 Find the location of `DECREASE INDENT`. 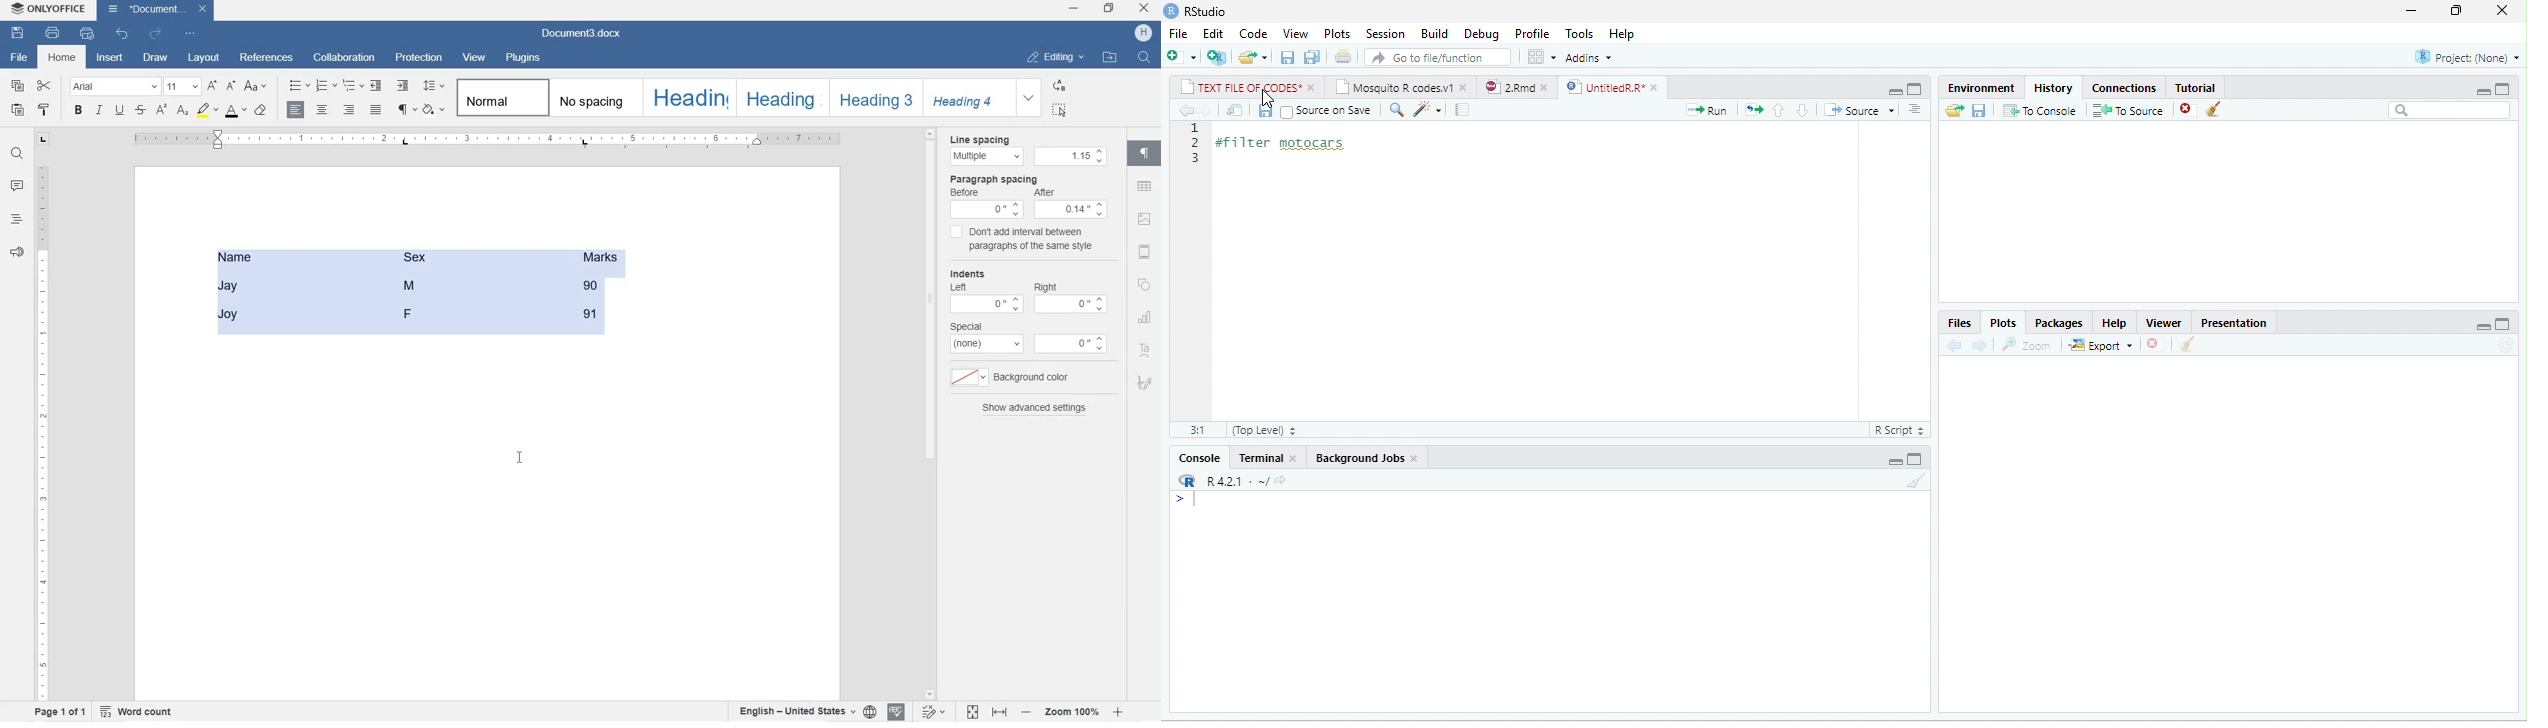

DECREASE INDENT is located at coordinates (376, 86).